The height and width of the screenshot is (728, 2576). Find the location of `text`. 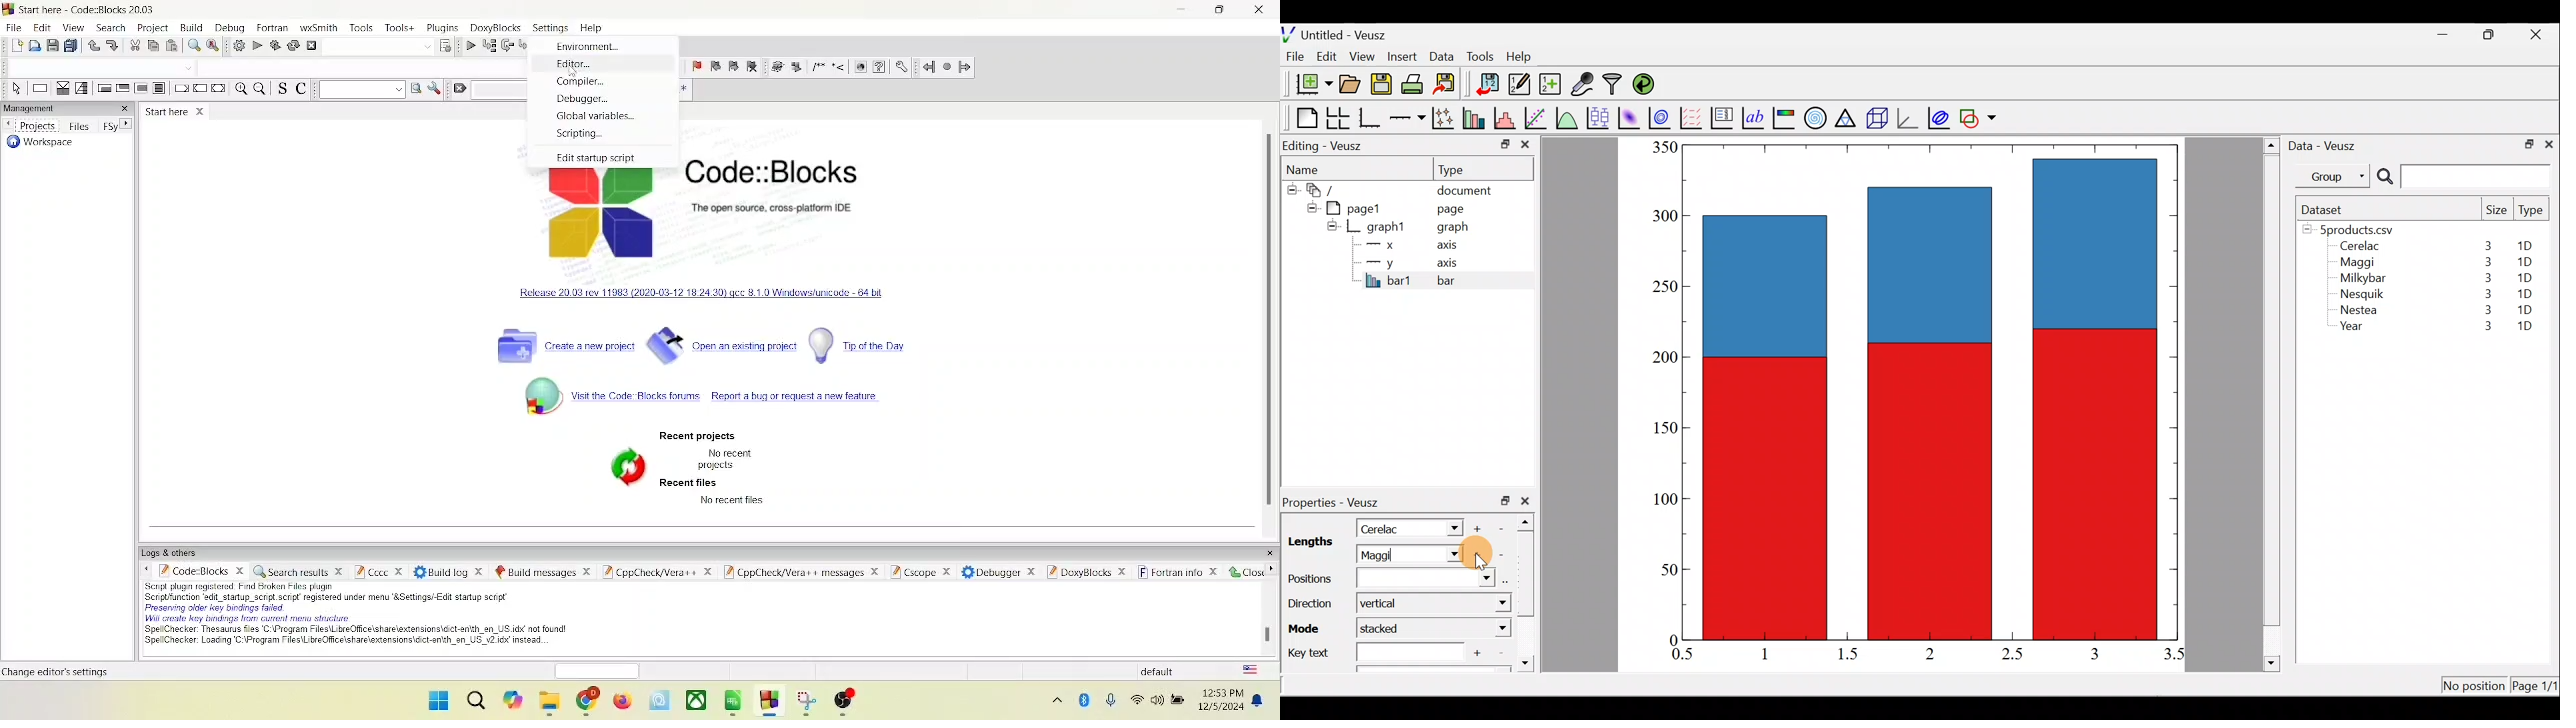

text is located at coordinates (730, 458).